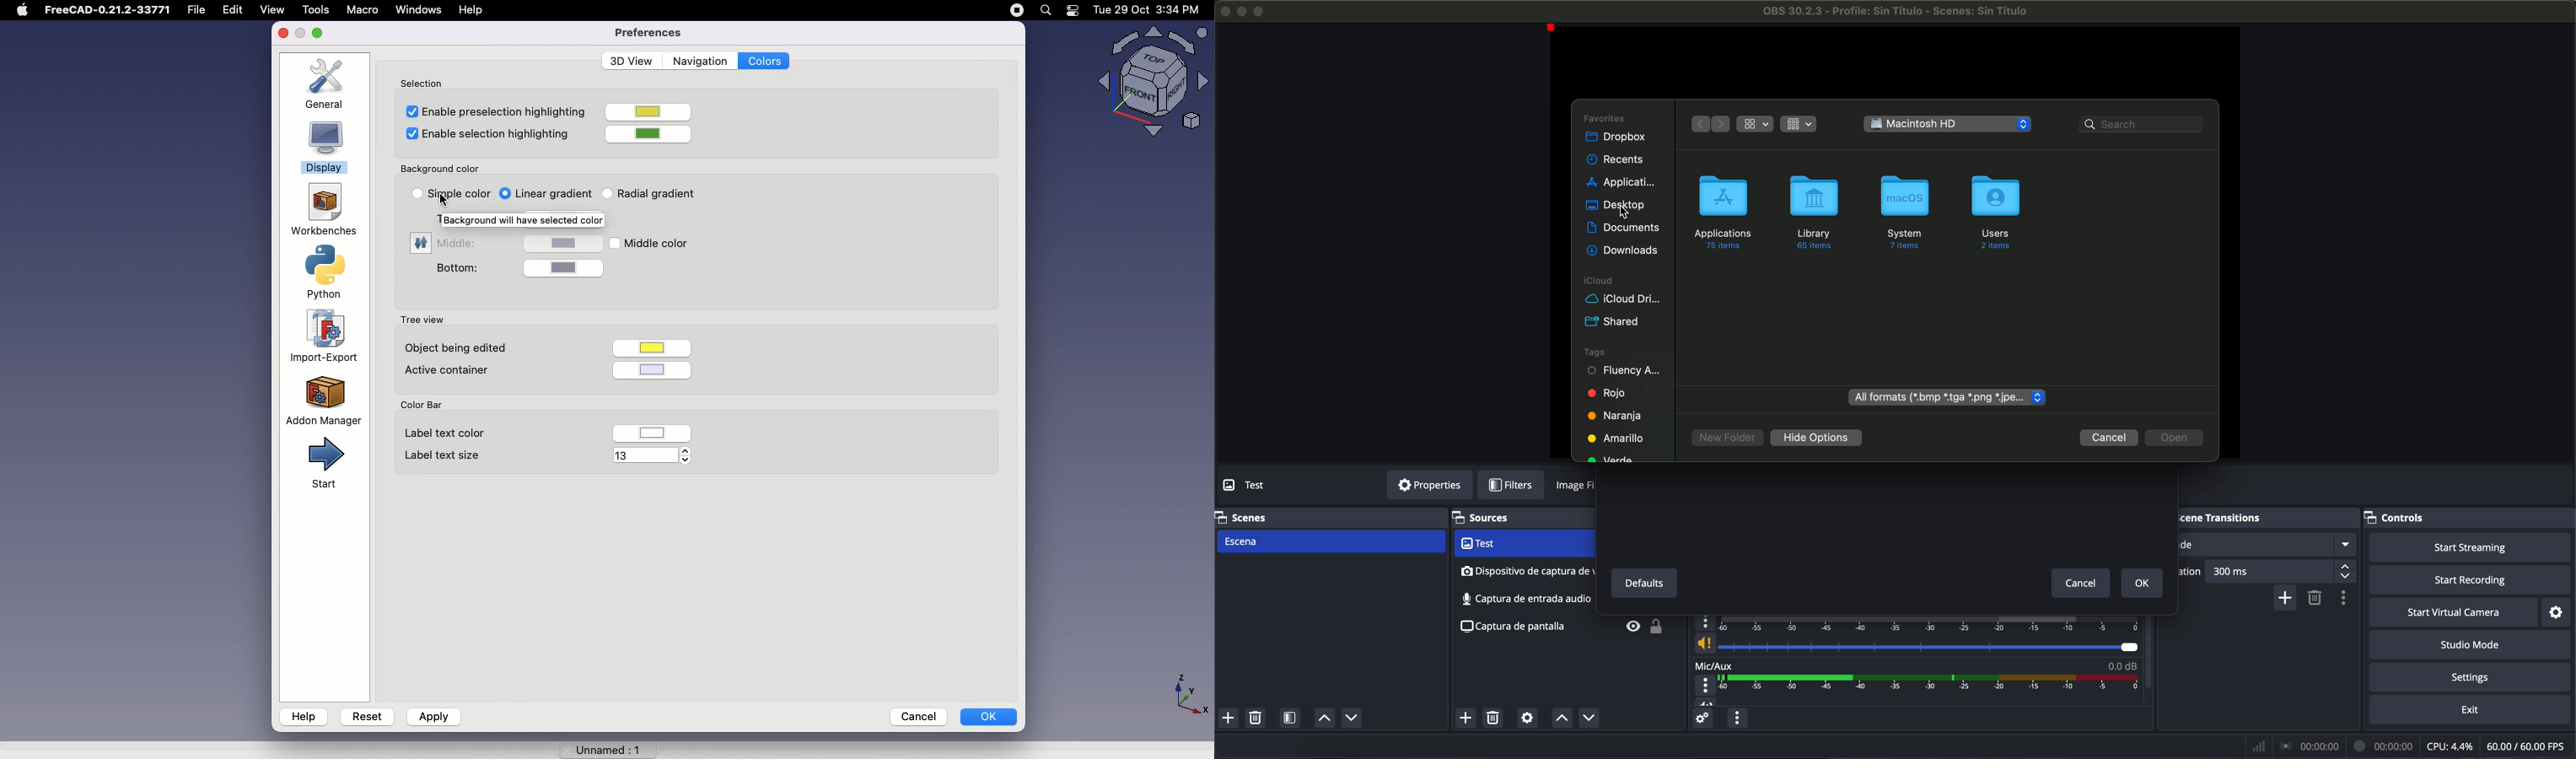 The height and width of the screenshot is (784, 2576). Describe the element at coordinates (1045, 10) in the screenshot. I see `search` at that location.